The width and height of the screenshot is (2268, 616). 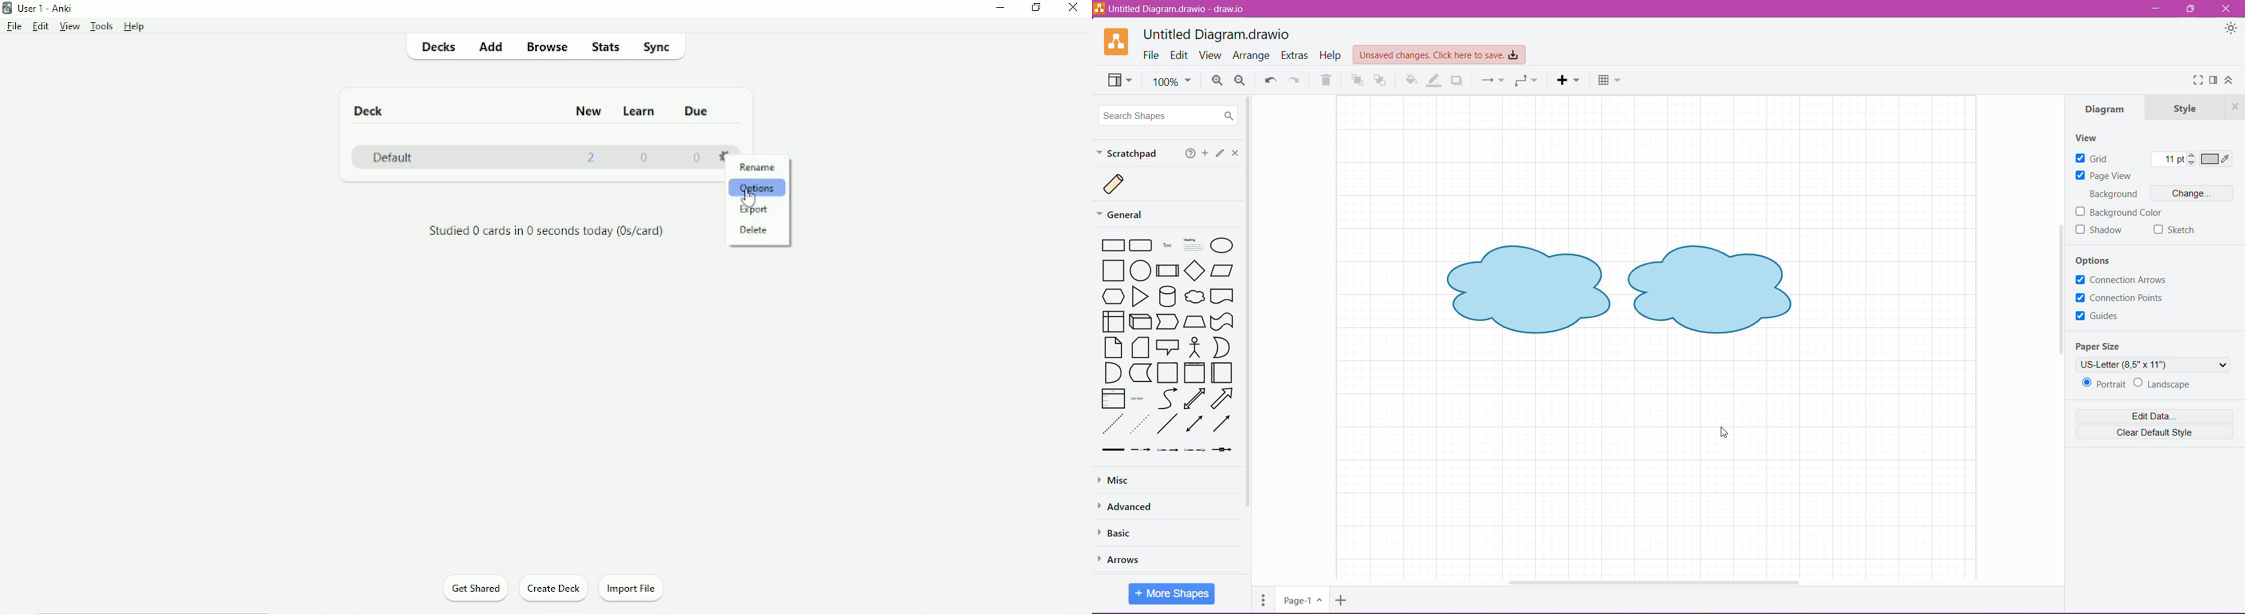 What do you see at coordinates (1210, 55) in the screenshot?
I see `View` at bounding box center [1210, 55].